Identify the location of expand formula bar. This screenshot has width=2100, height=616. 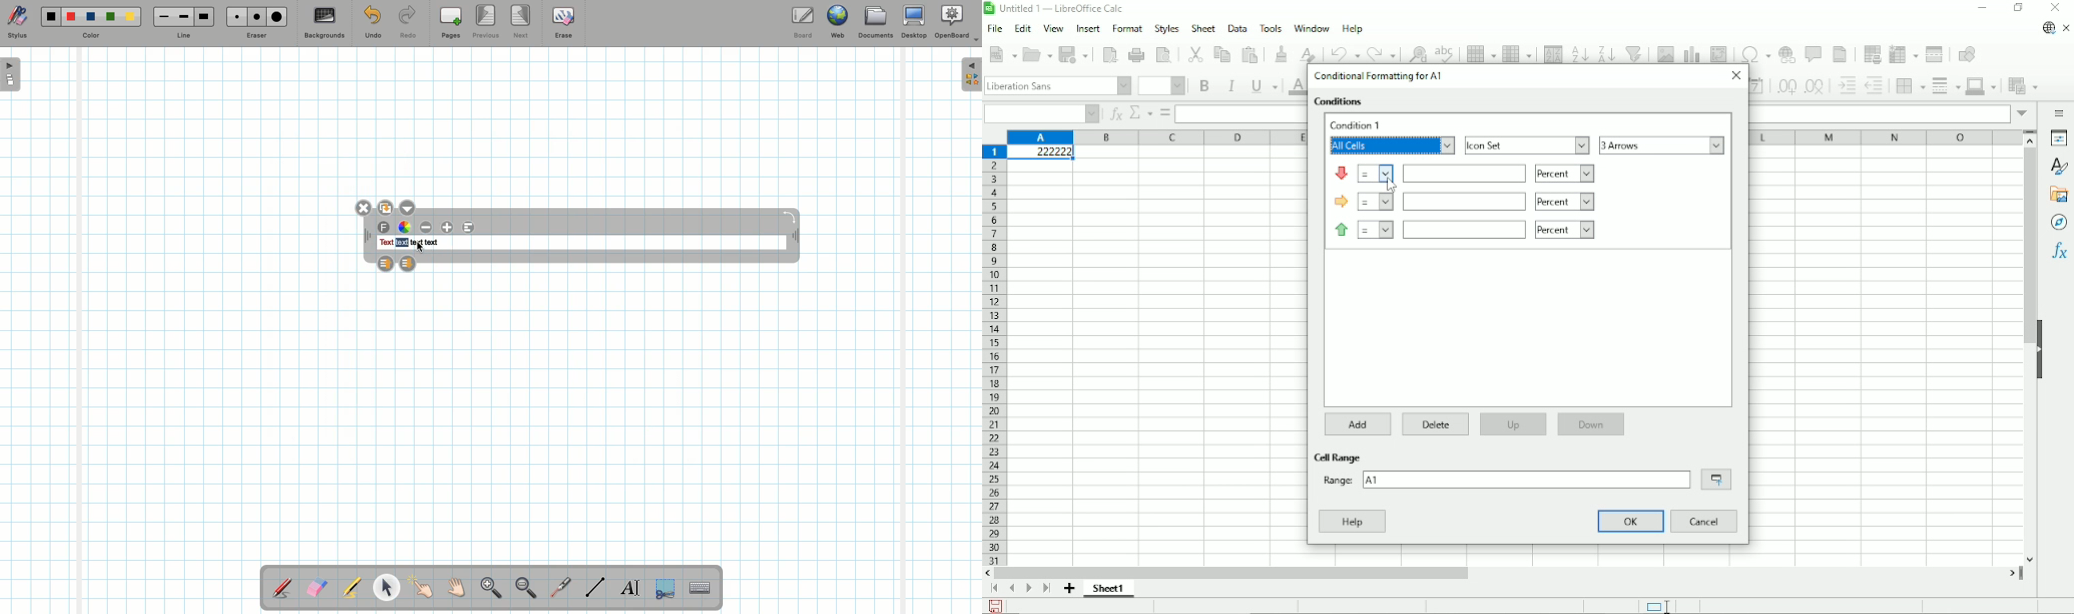
(2022, 113).